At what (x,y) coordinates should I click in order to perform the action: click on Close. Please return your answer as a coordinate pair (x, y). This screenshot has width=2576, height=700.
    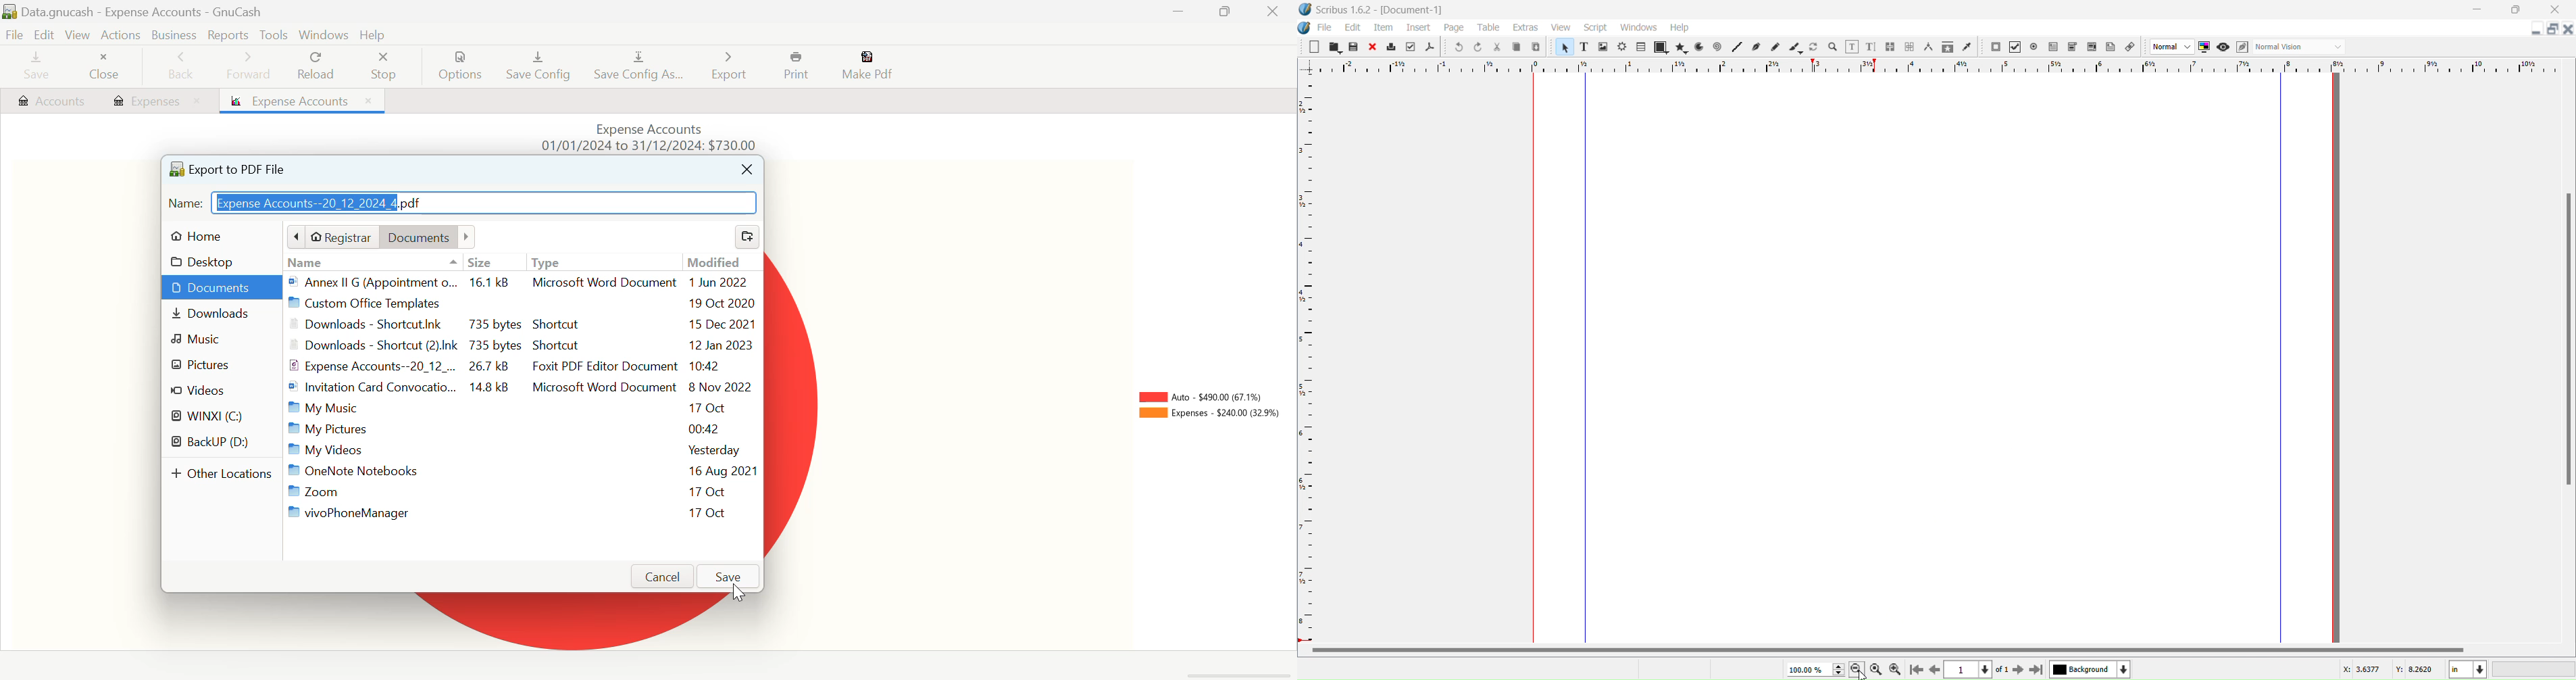
    Looking at the image, I should click on (106, 68).